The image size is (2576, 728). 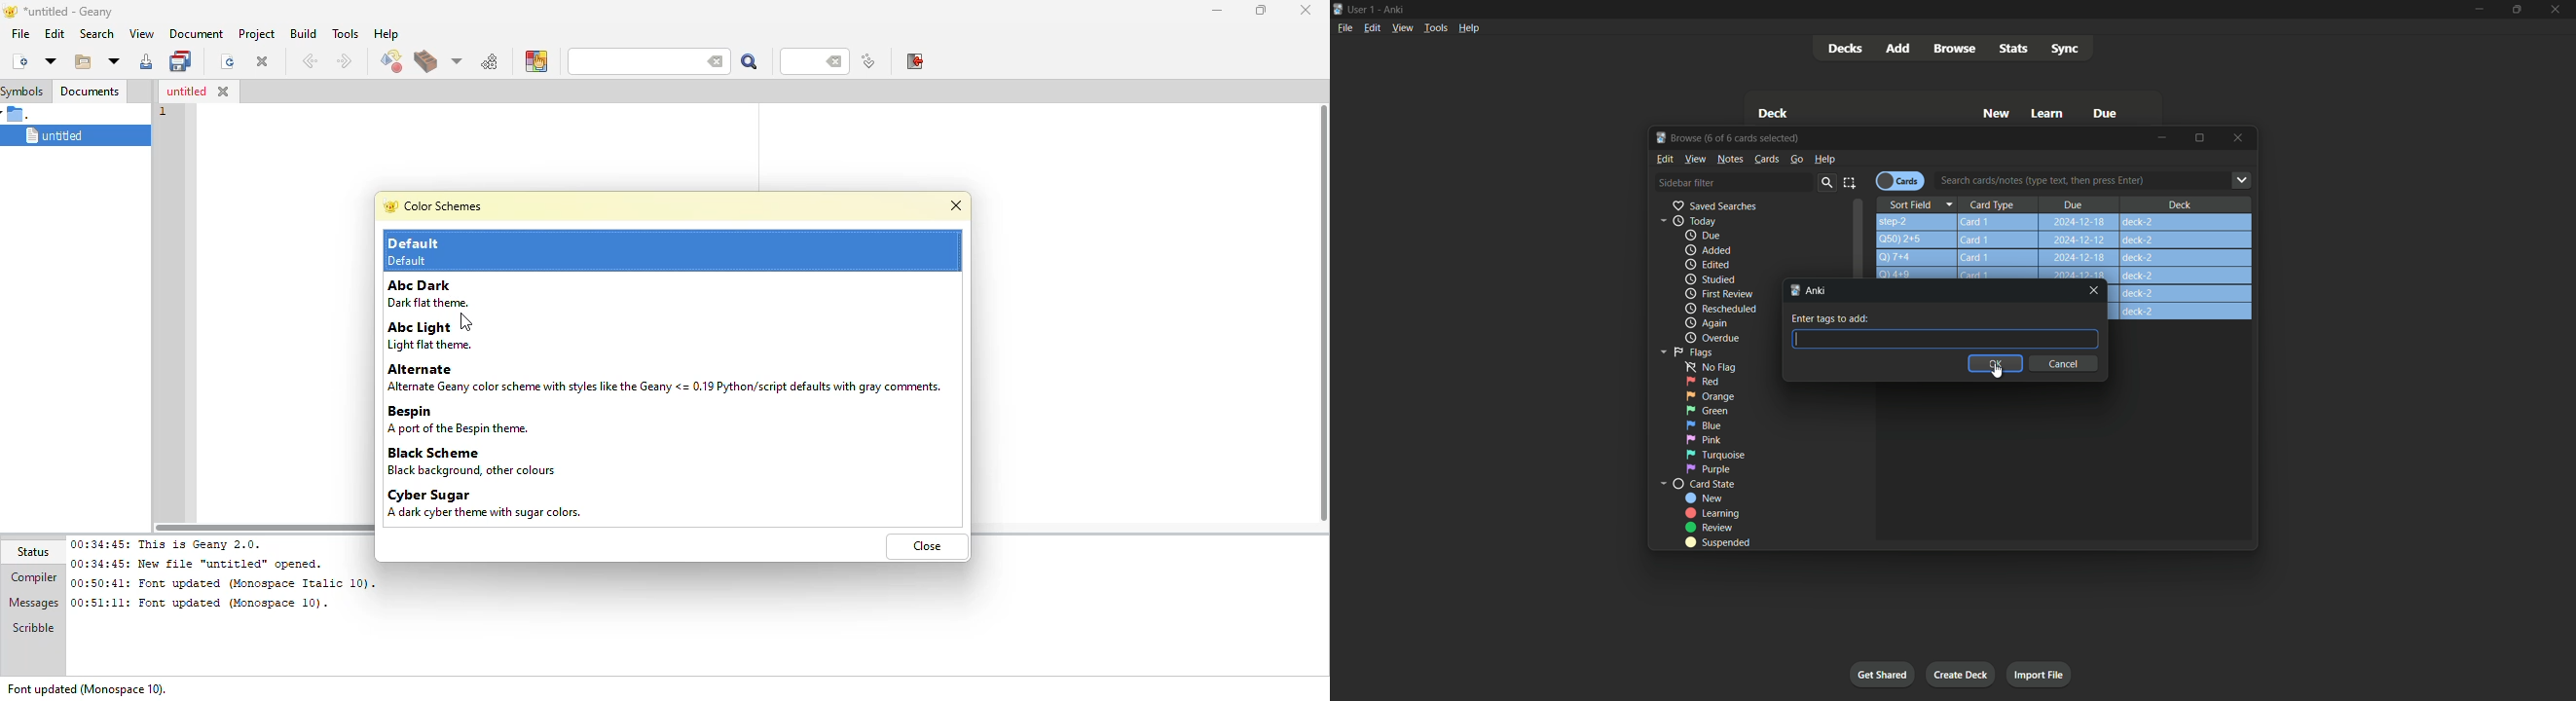 I want to click on One of six cards selected, so click(x=1757, y=138).